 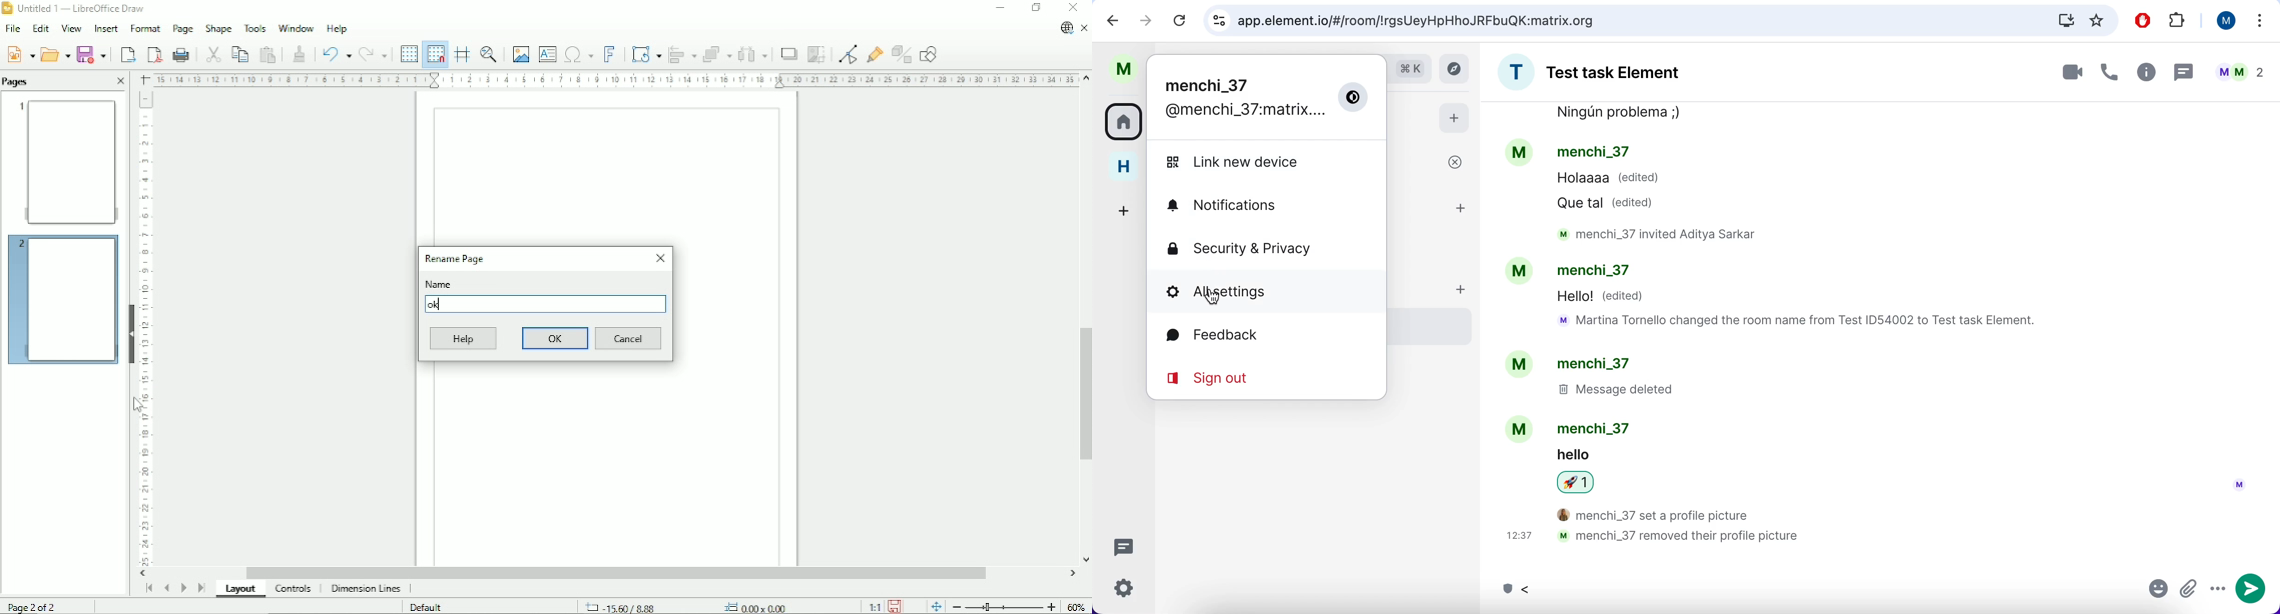 I want to click on Copy, so click(x=239, y=53).